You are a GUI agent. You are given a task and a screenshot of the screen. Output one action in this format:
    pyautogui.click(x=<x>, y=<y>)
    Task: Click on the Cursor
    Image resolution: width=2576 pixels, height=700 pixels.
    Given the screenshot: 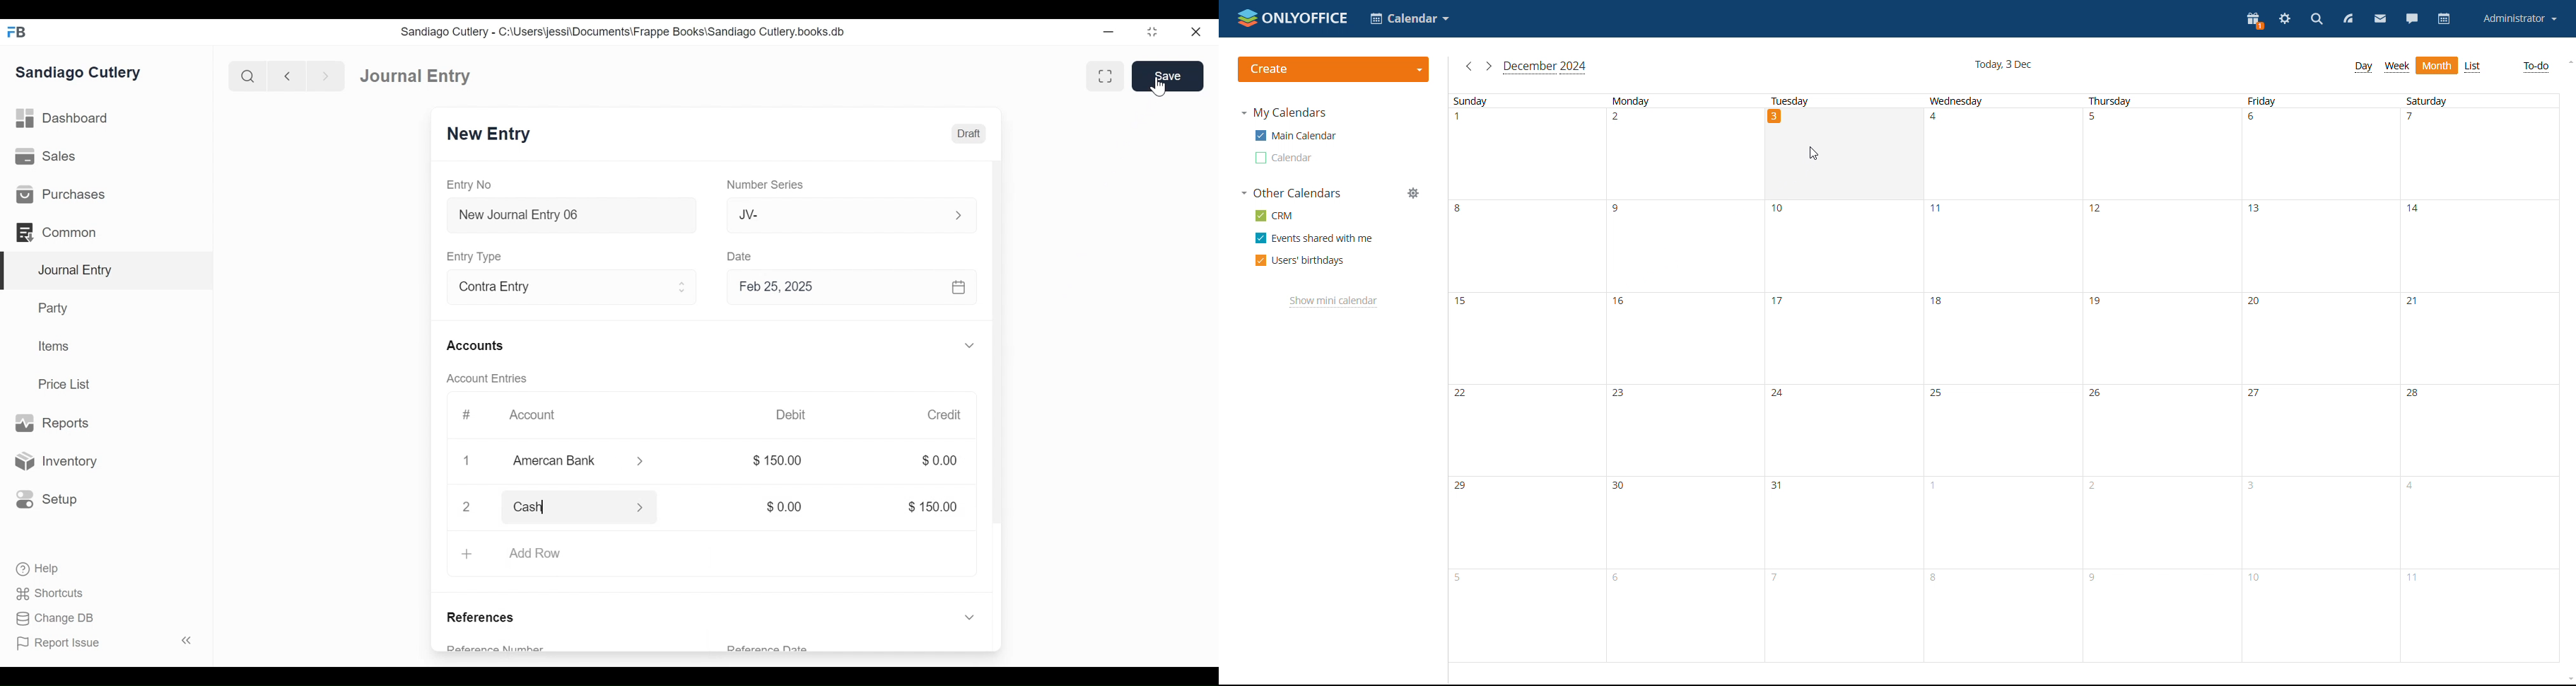 What is the action you would take?
    pyautogui.click(x=1160, y=86)
    